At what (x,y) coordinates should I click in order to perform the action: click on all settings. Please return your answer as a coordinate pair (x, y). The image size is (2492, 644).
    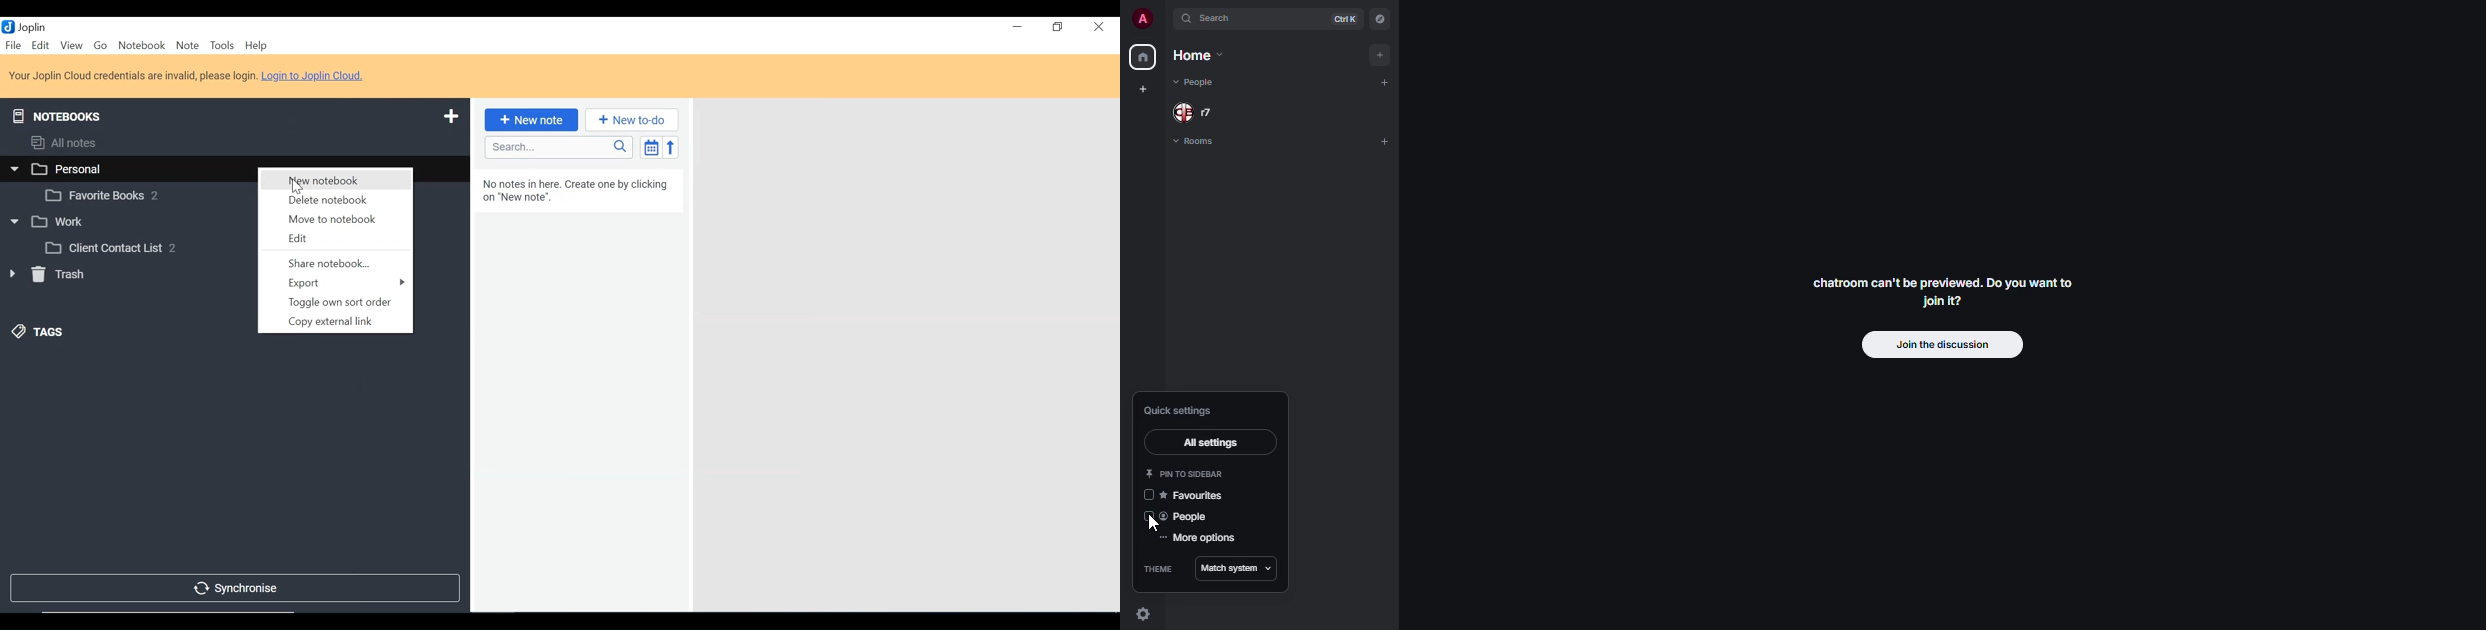
    Looking at the image, I should click on (1208, 444).